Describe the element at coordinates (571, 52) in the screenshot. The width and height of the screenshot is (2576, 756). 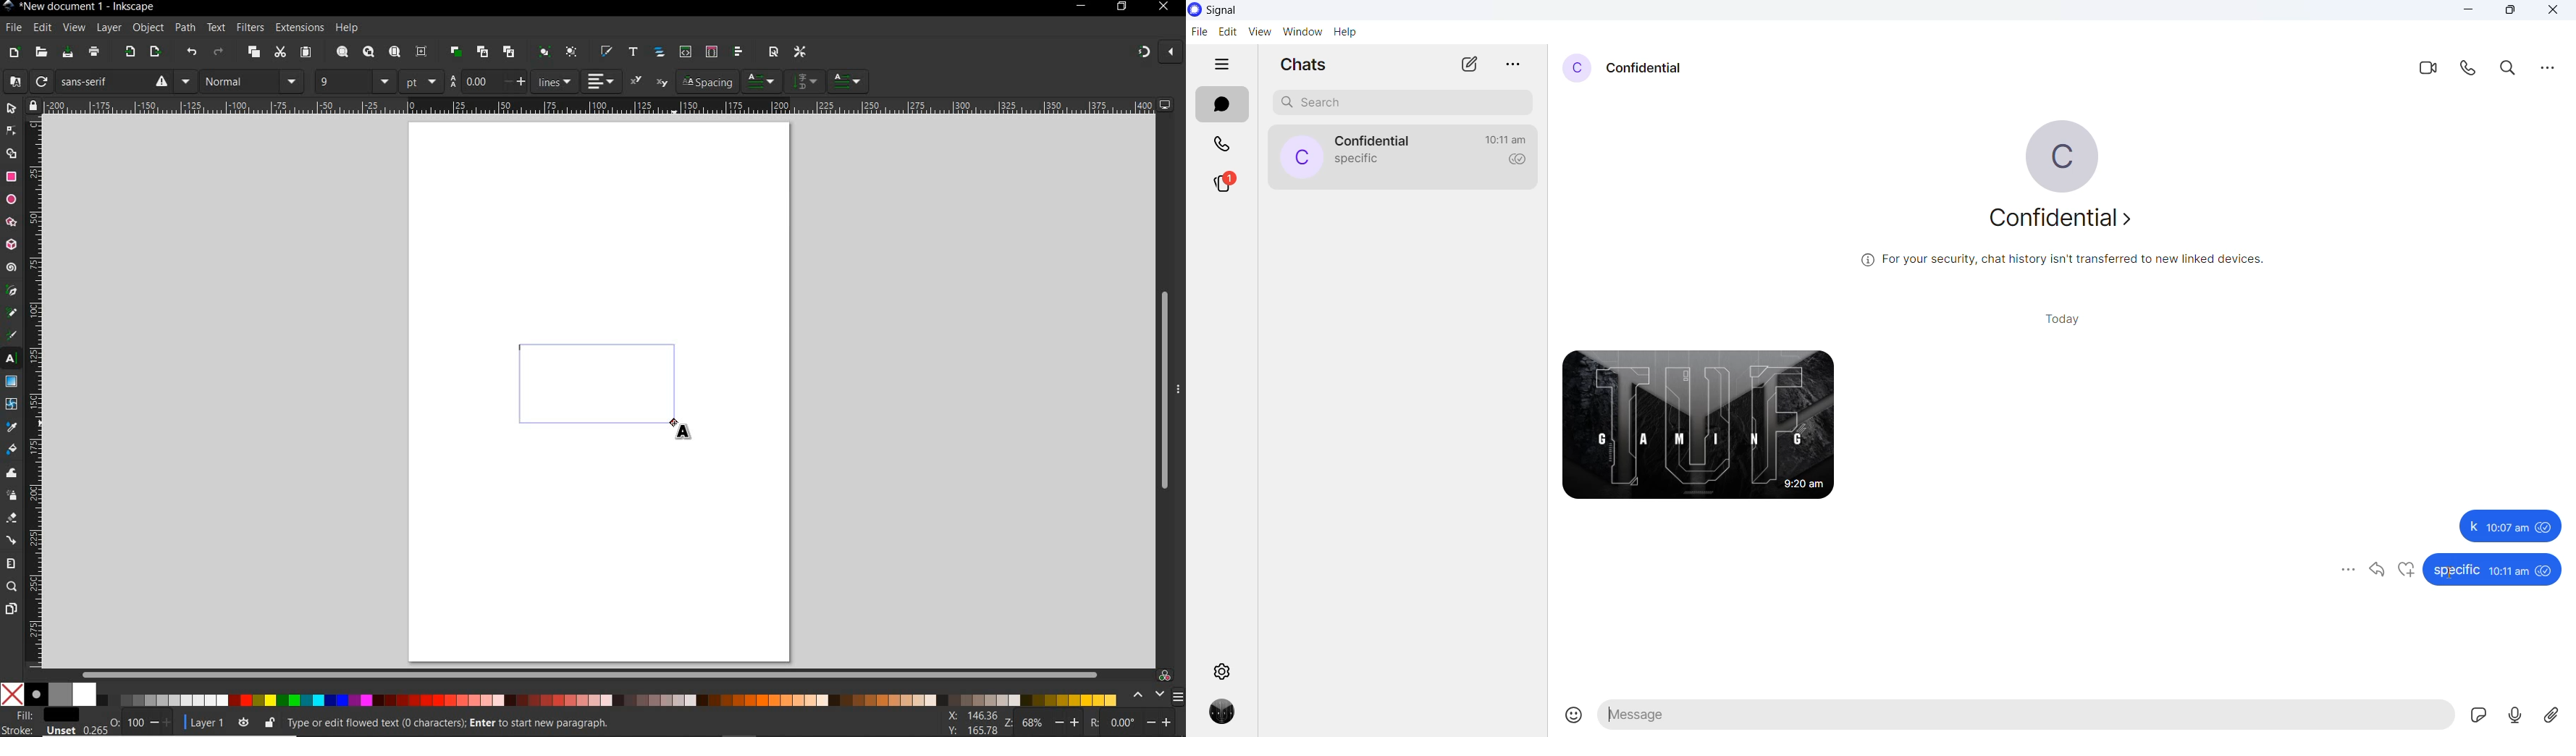
I see `ungroup` at that location.